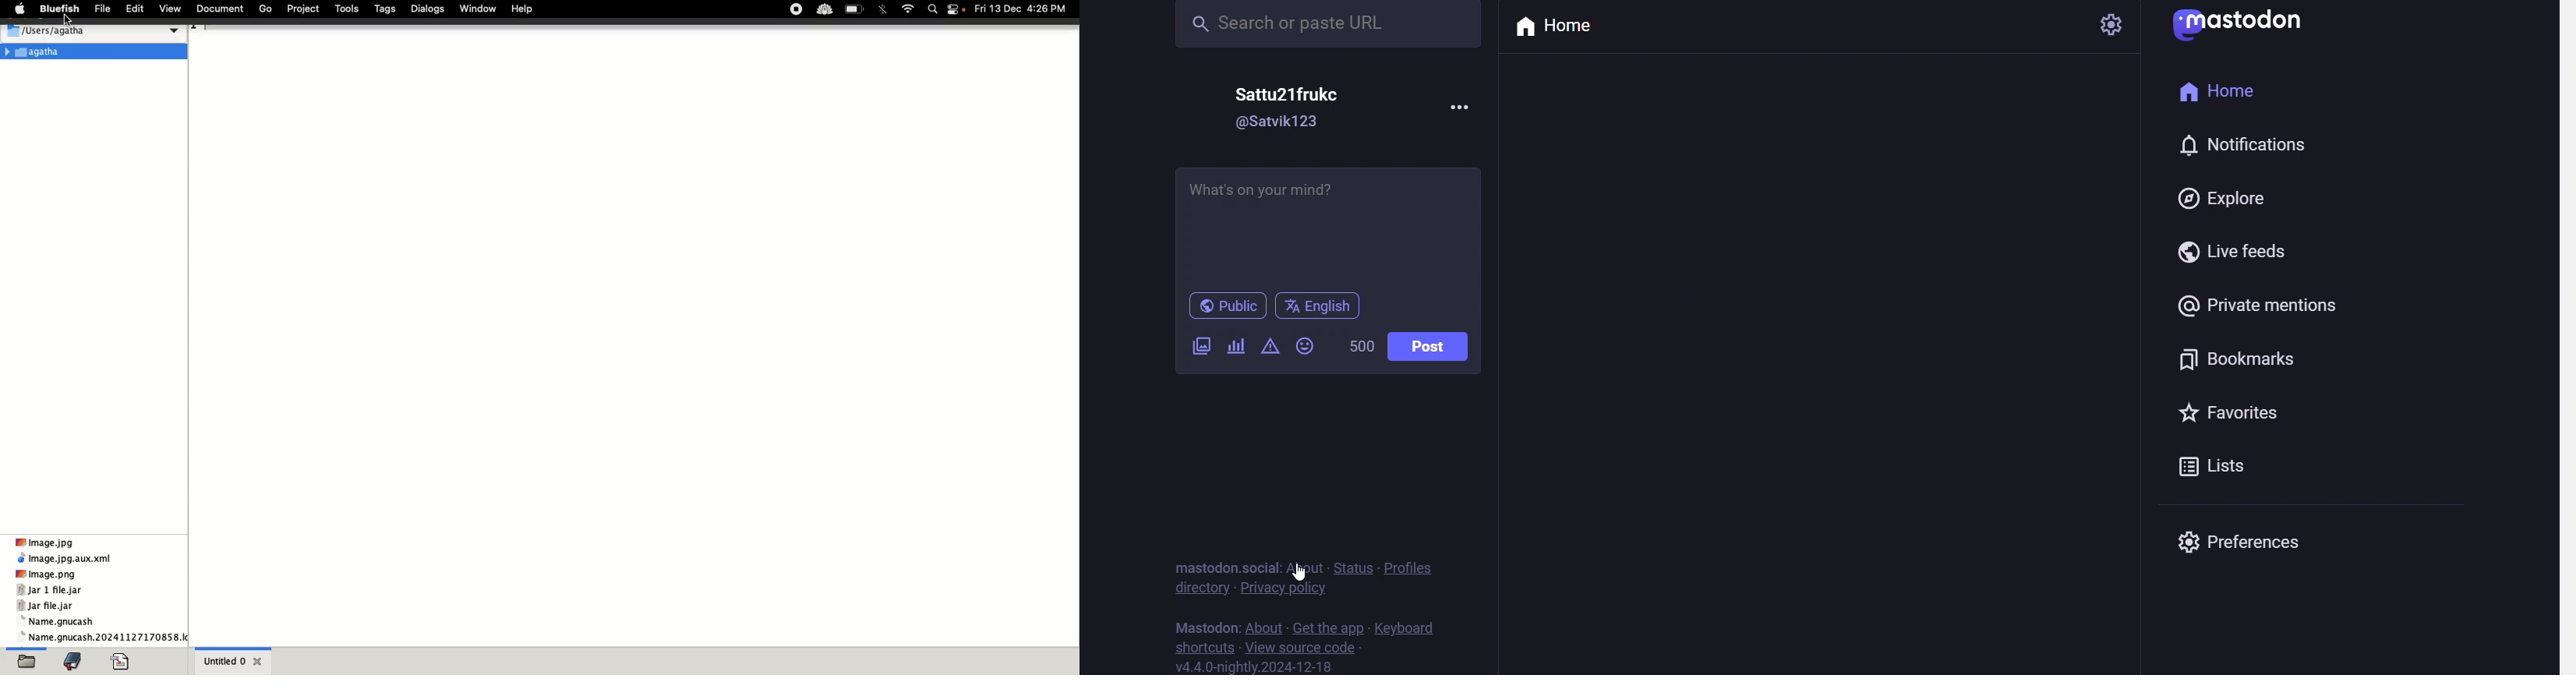 Image resolution: width=2576 pixels, height=700 pixels. I want to click on about, so click(1263, 622).